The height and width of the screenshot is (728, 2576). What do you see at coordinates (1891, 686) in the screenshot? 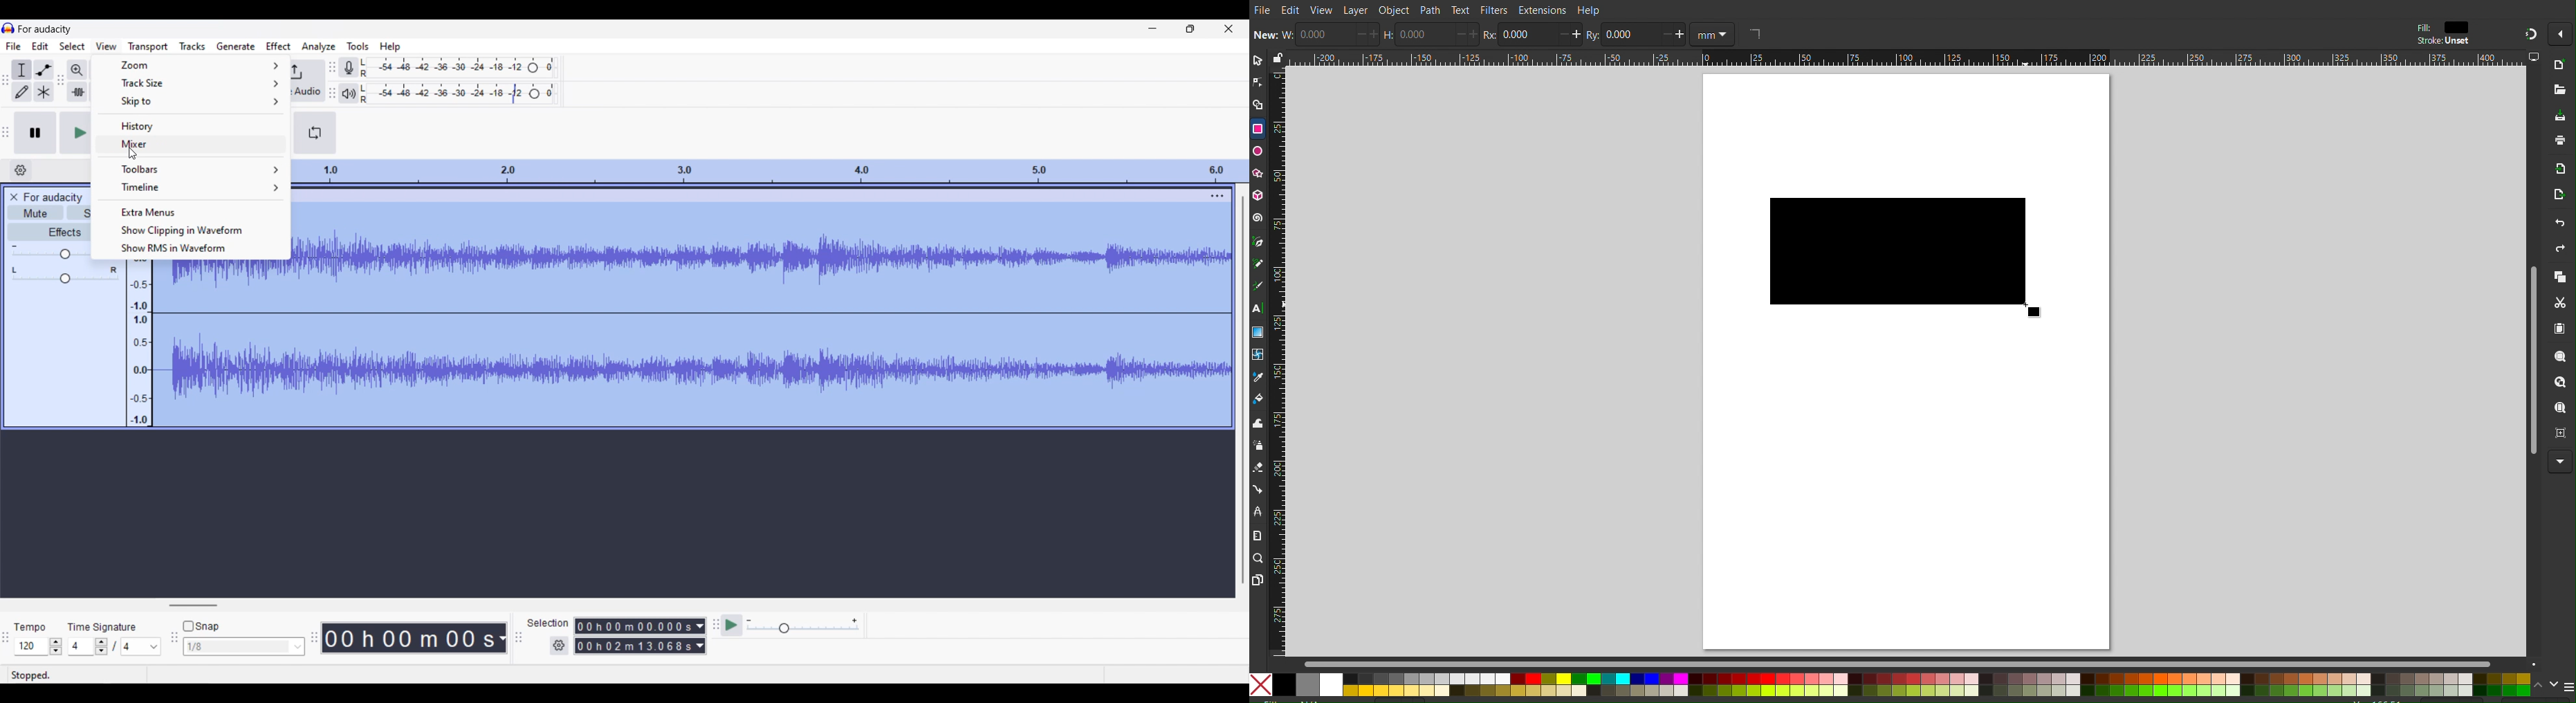
I see `Color Options` at bounding box center [1891, 686].